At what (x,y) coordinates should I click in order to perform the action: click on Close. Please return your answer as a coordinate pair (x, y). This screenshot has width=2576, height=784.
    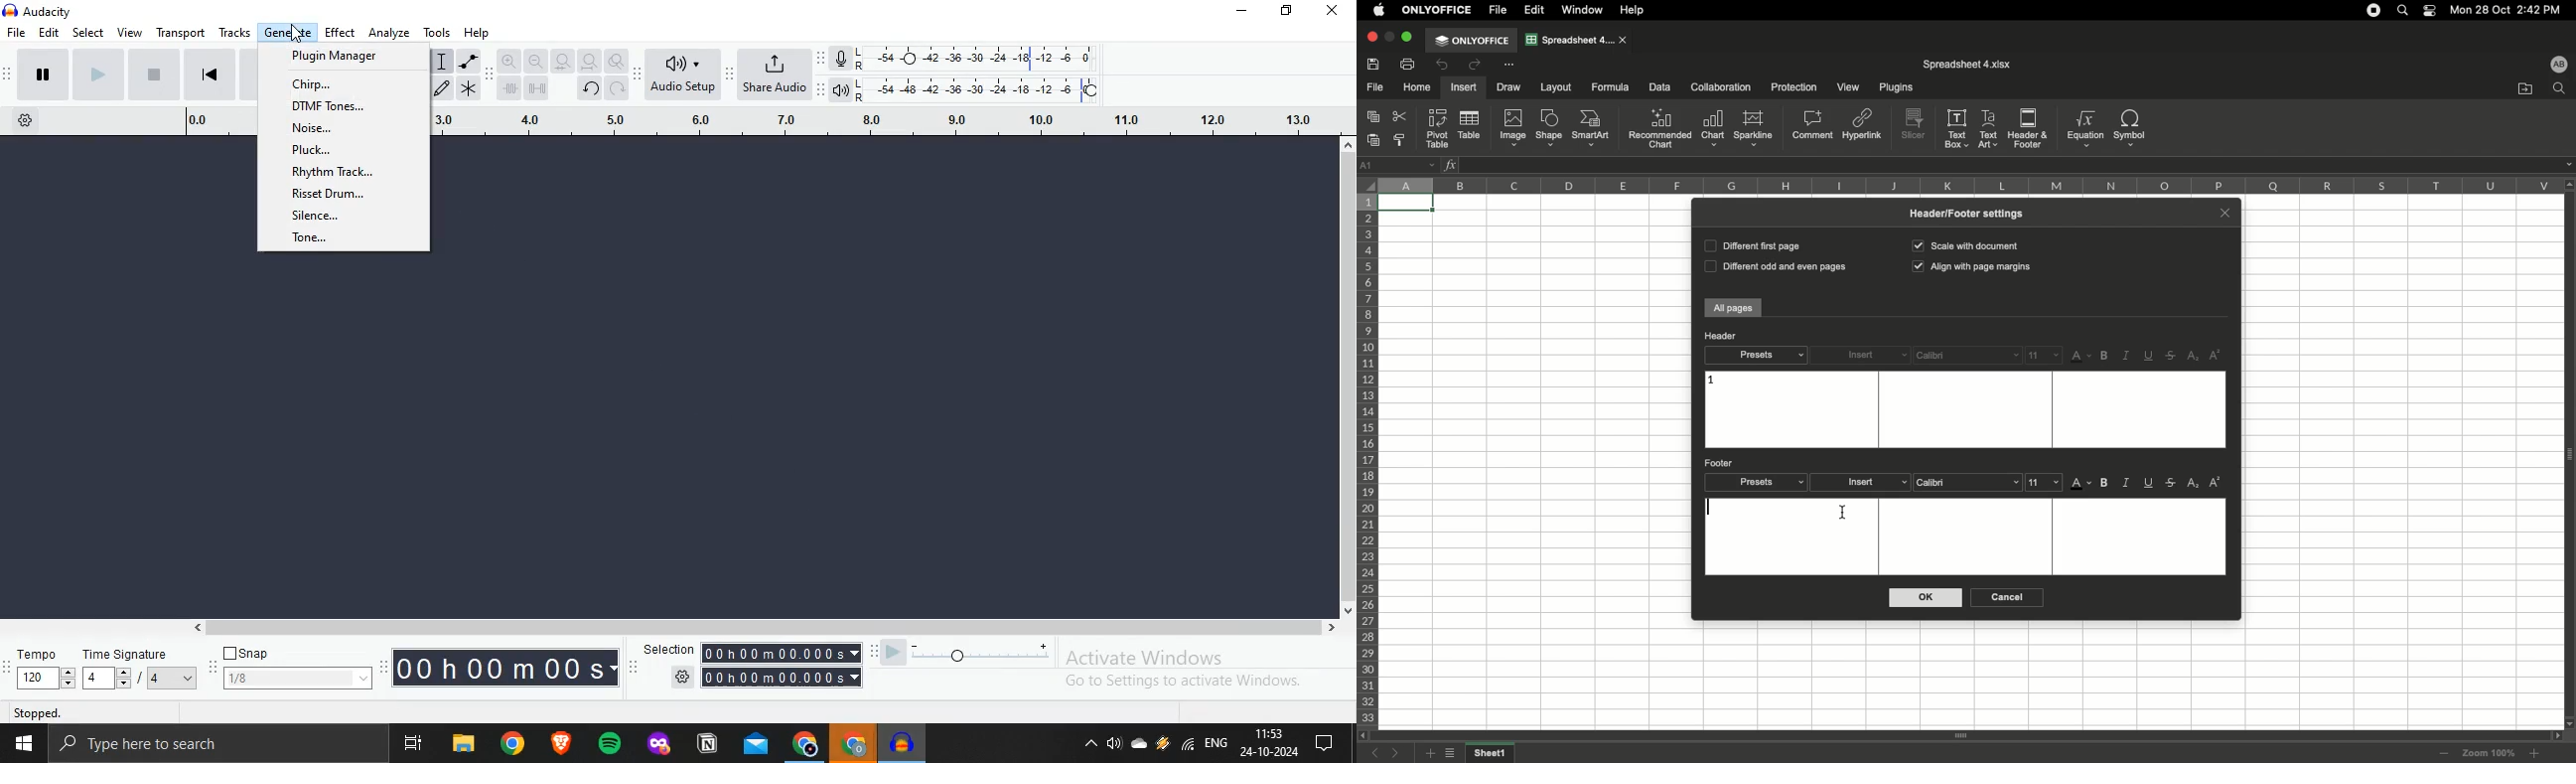
    Looking at the image, I should click on (2225, 211).